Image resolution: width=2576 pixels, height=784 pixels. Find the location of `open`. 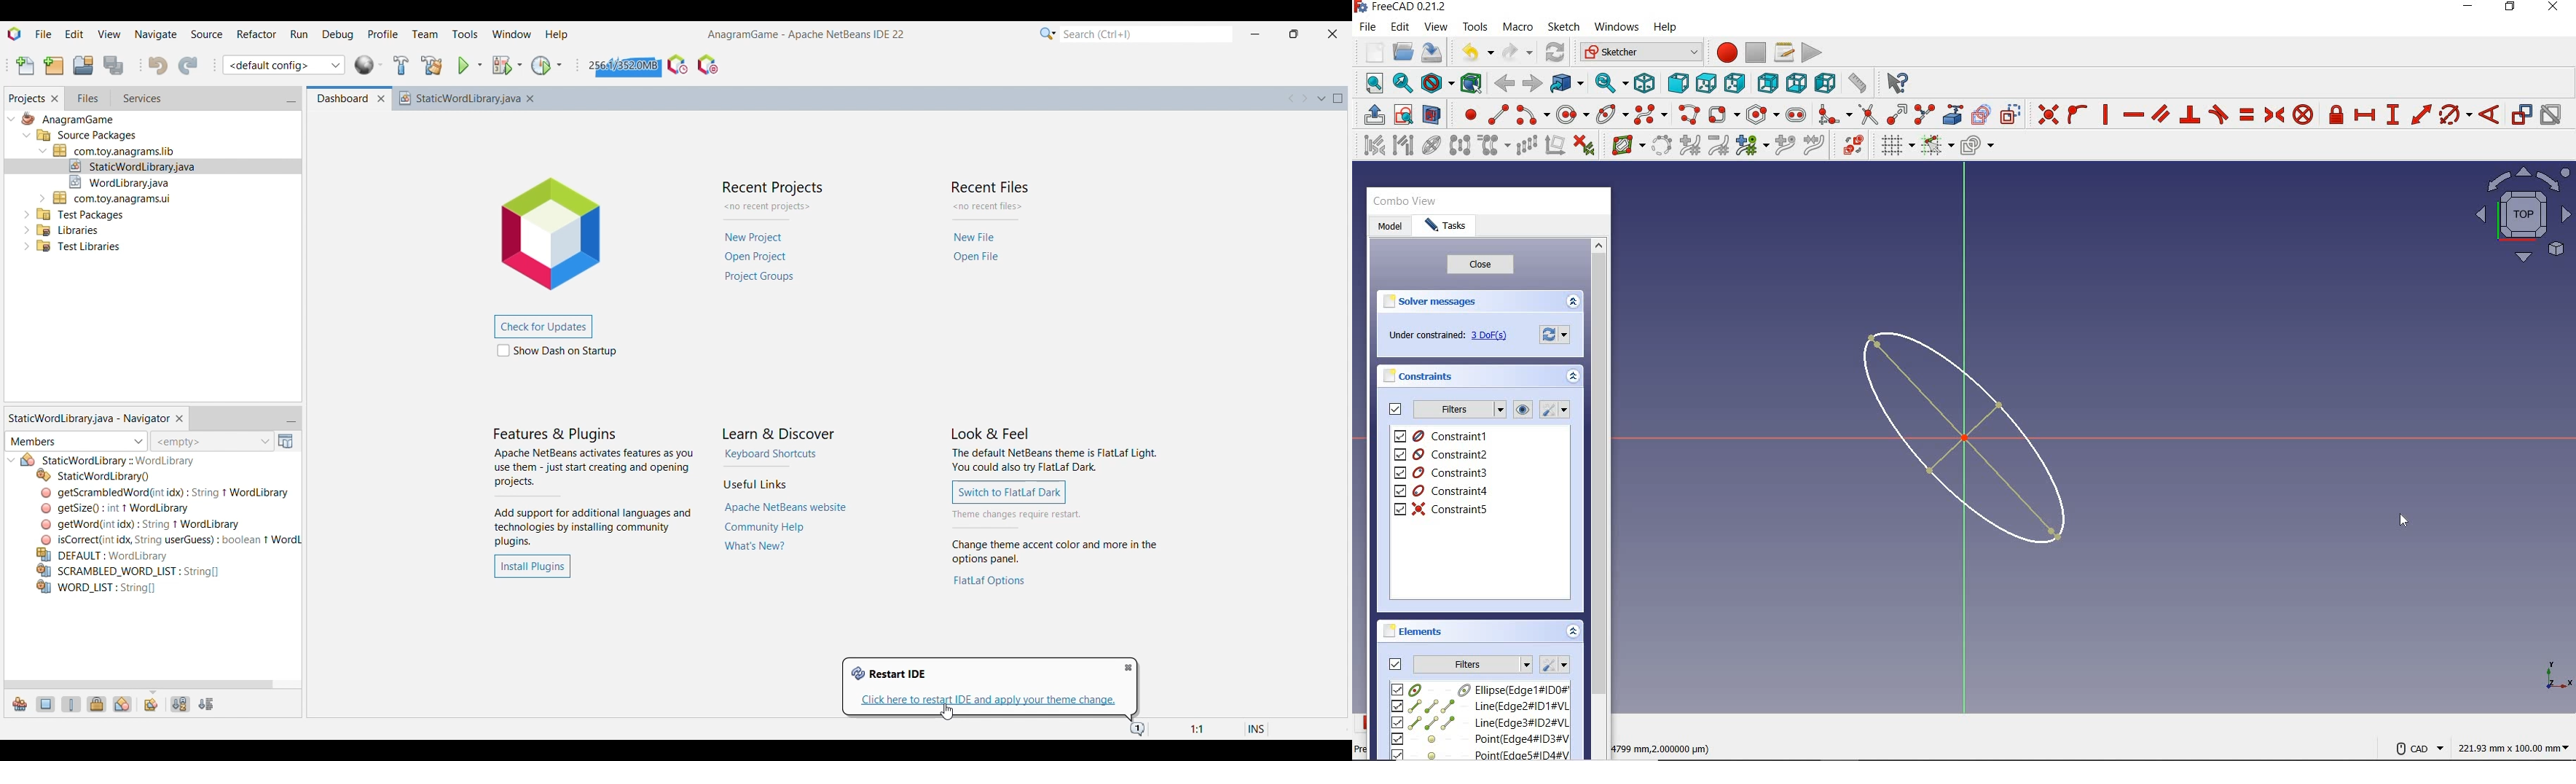

open is located at coordinates (1403, 52).